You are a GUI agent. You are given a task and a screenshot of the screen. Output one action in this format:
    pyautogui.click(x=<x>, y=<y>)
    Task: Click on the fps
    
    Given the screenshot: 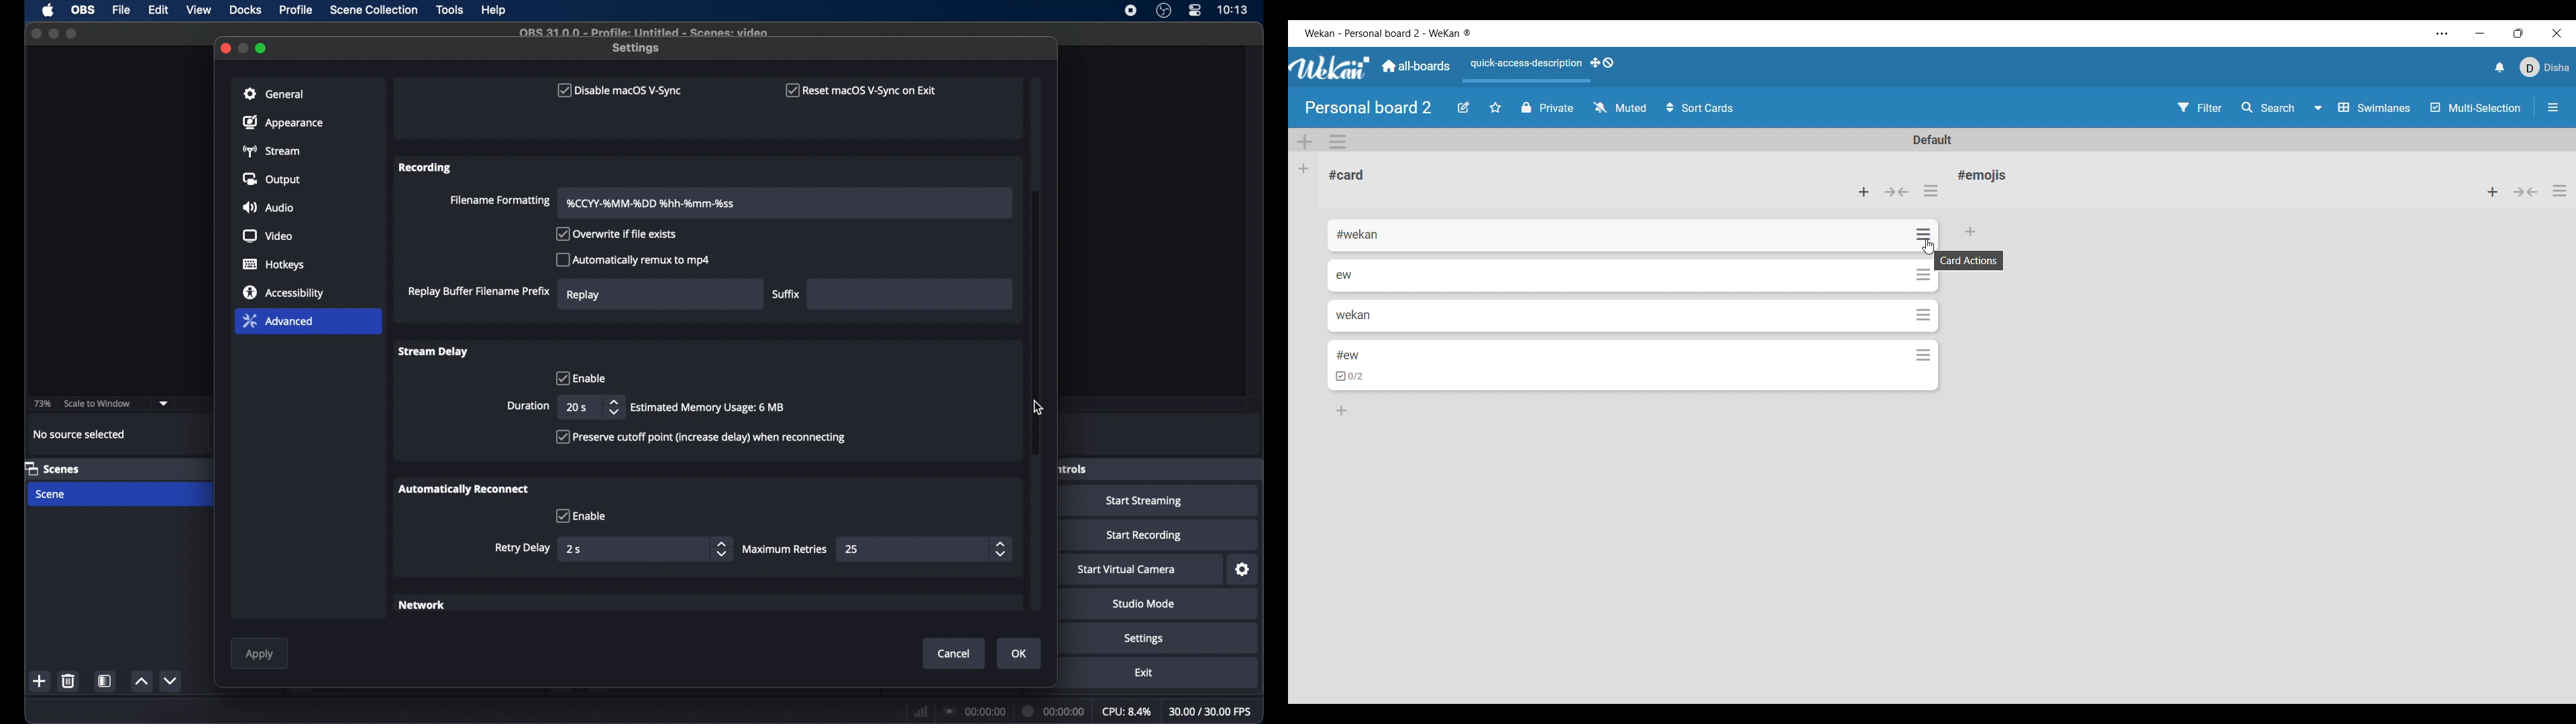 What is the action you would take?
    pyautogui.click(x=1211, y=712)
    